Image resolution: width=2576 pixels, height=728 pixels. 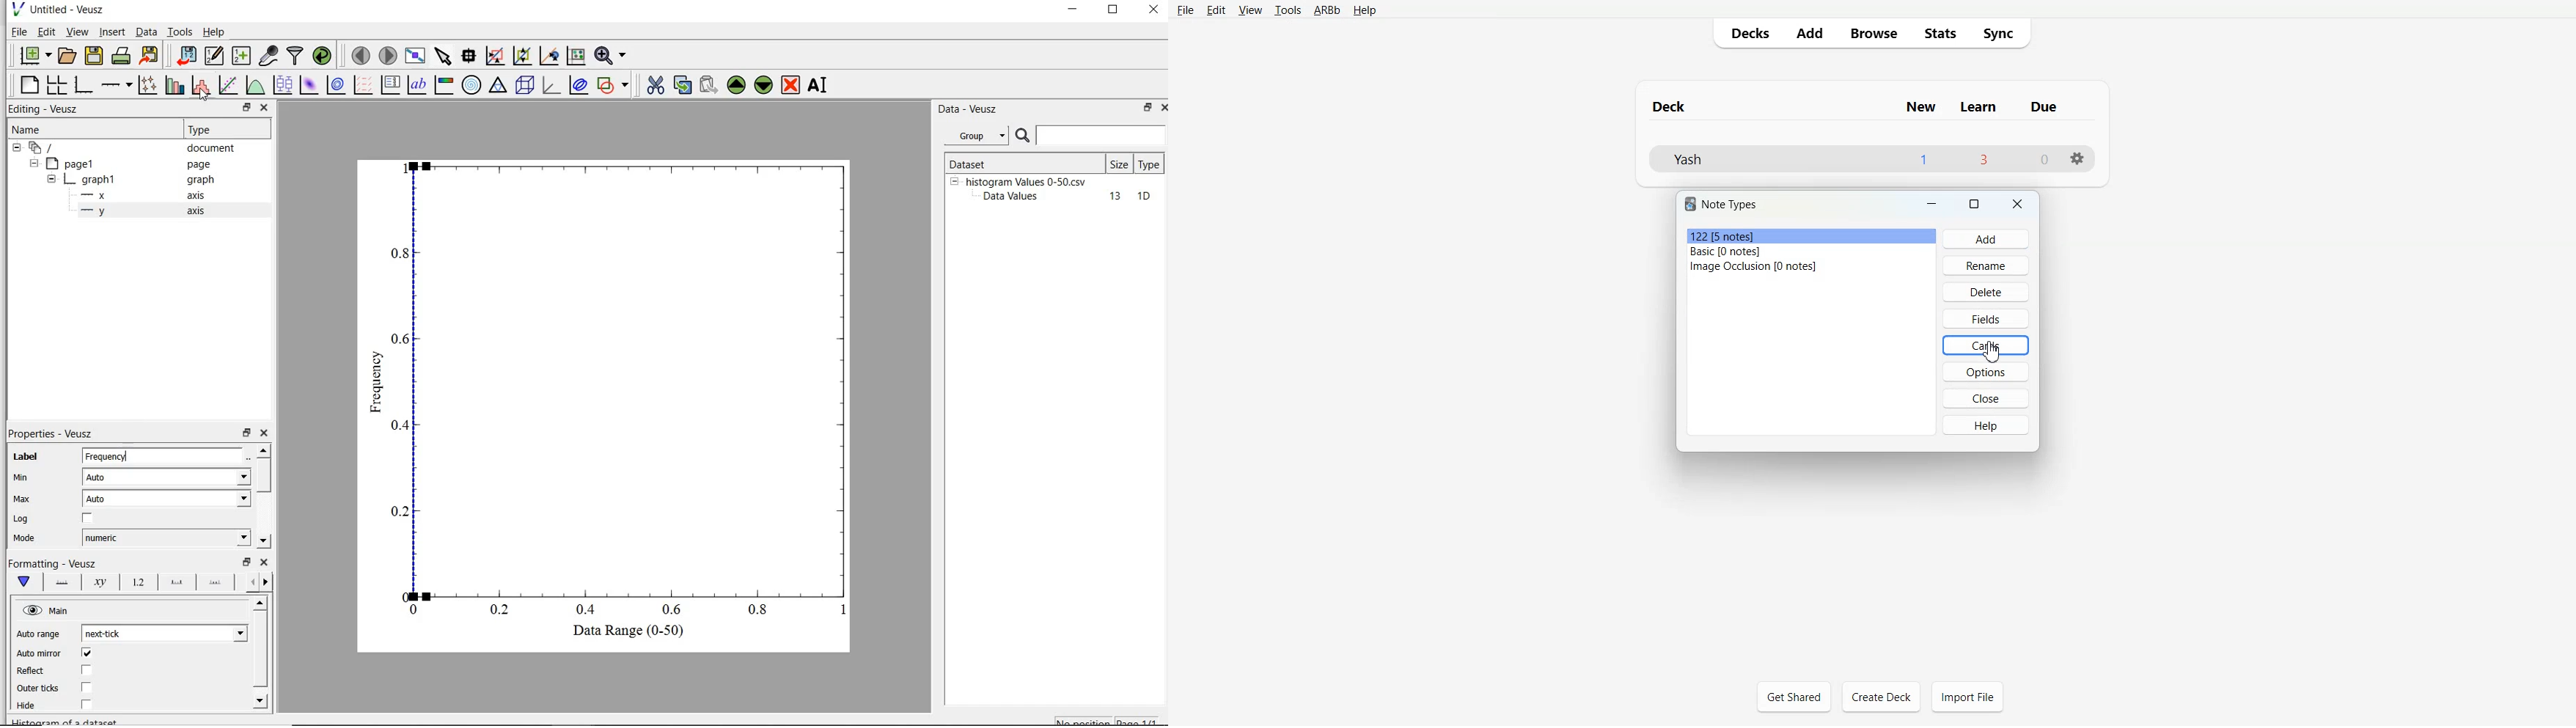 What do you see at coordinates (1988, 372) in the screenshot?
I see `Options` at bounding box center [1988, 372].